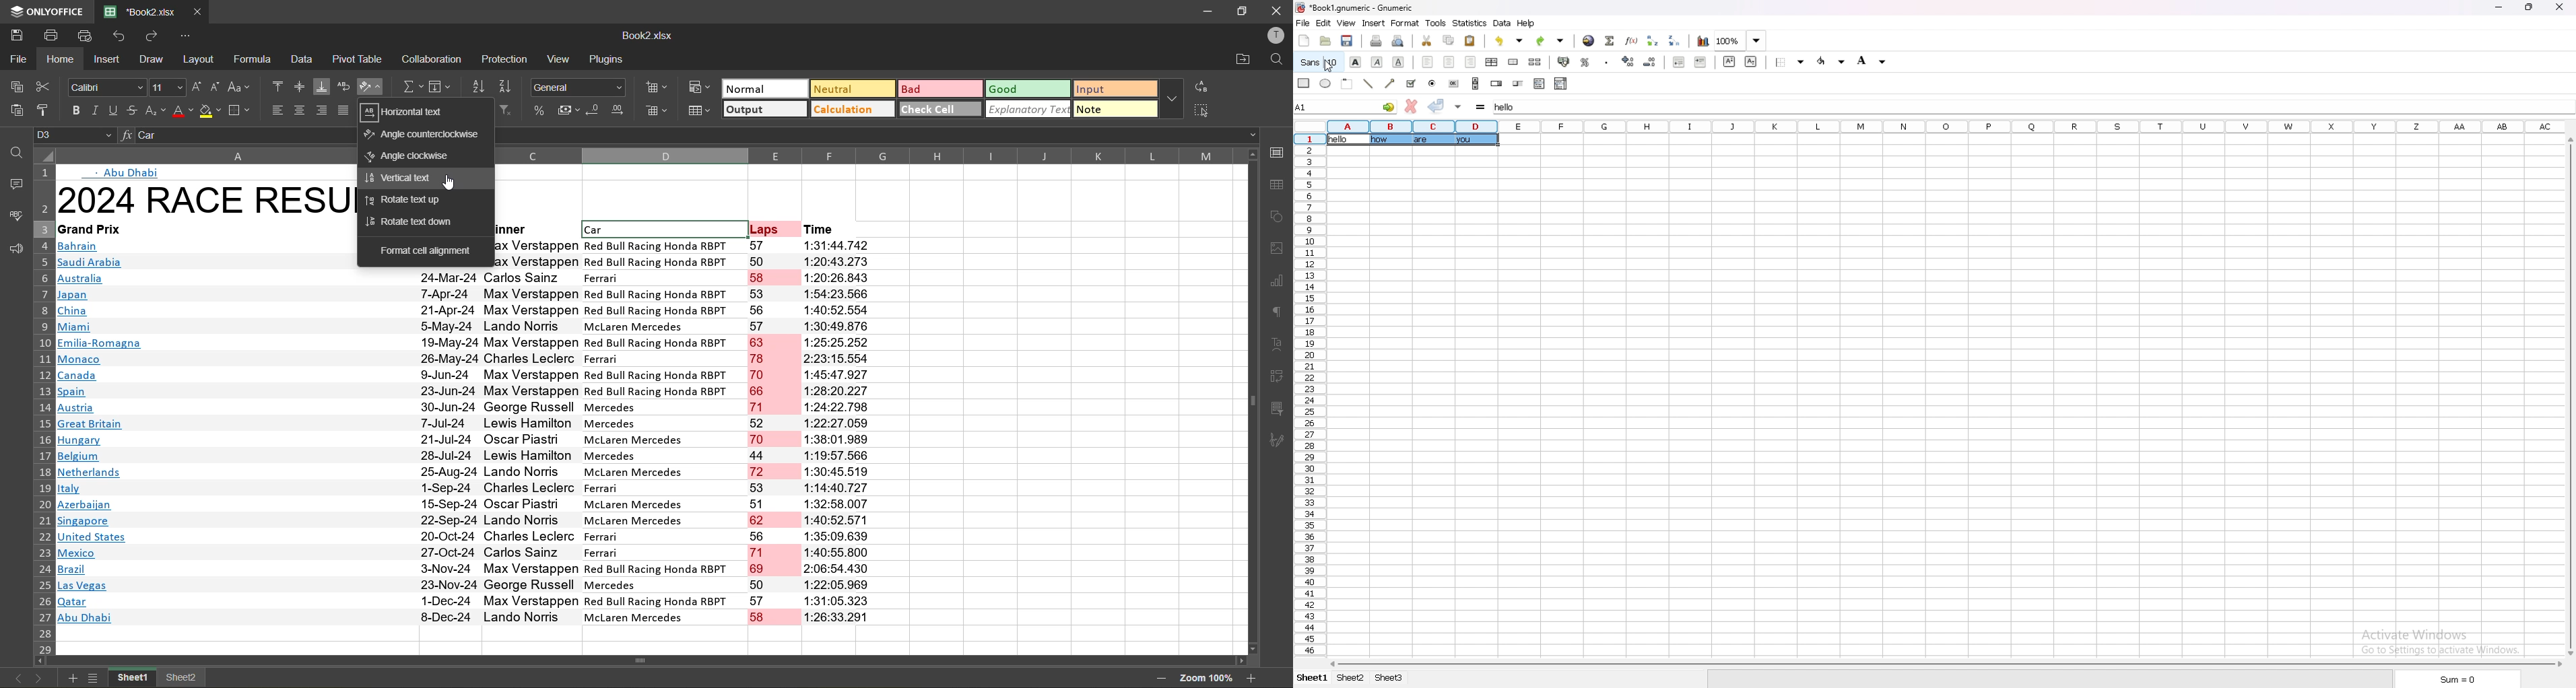  Describe the element at coordinates (47, 412) in the screenshot. I see `row numbers` at that location.